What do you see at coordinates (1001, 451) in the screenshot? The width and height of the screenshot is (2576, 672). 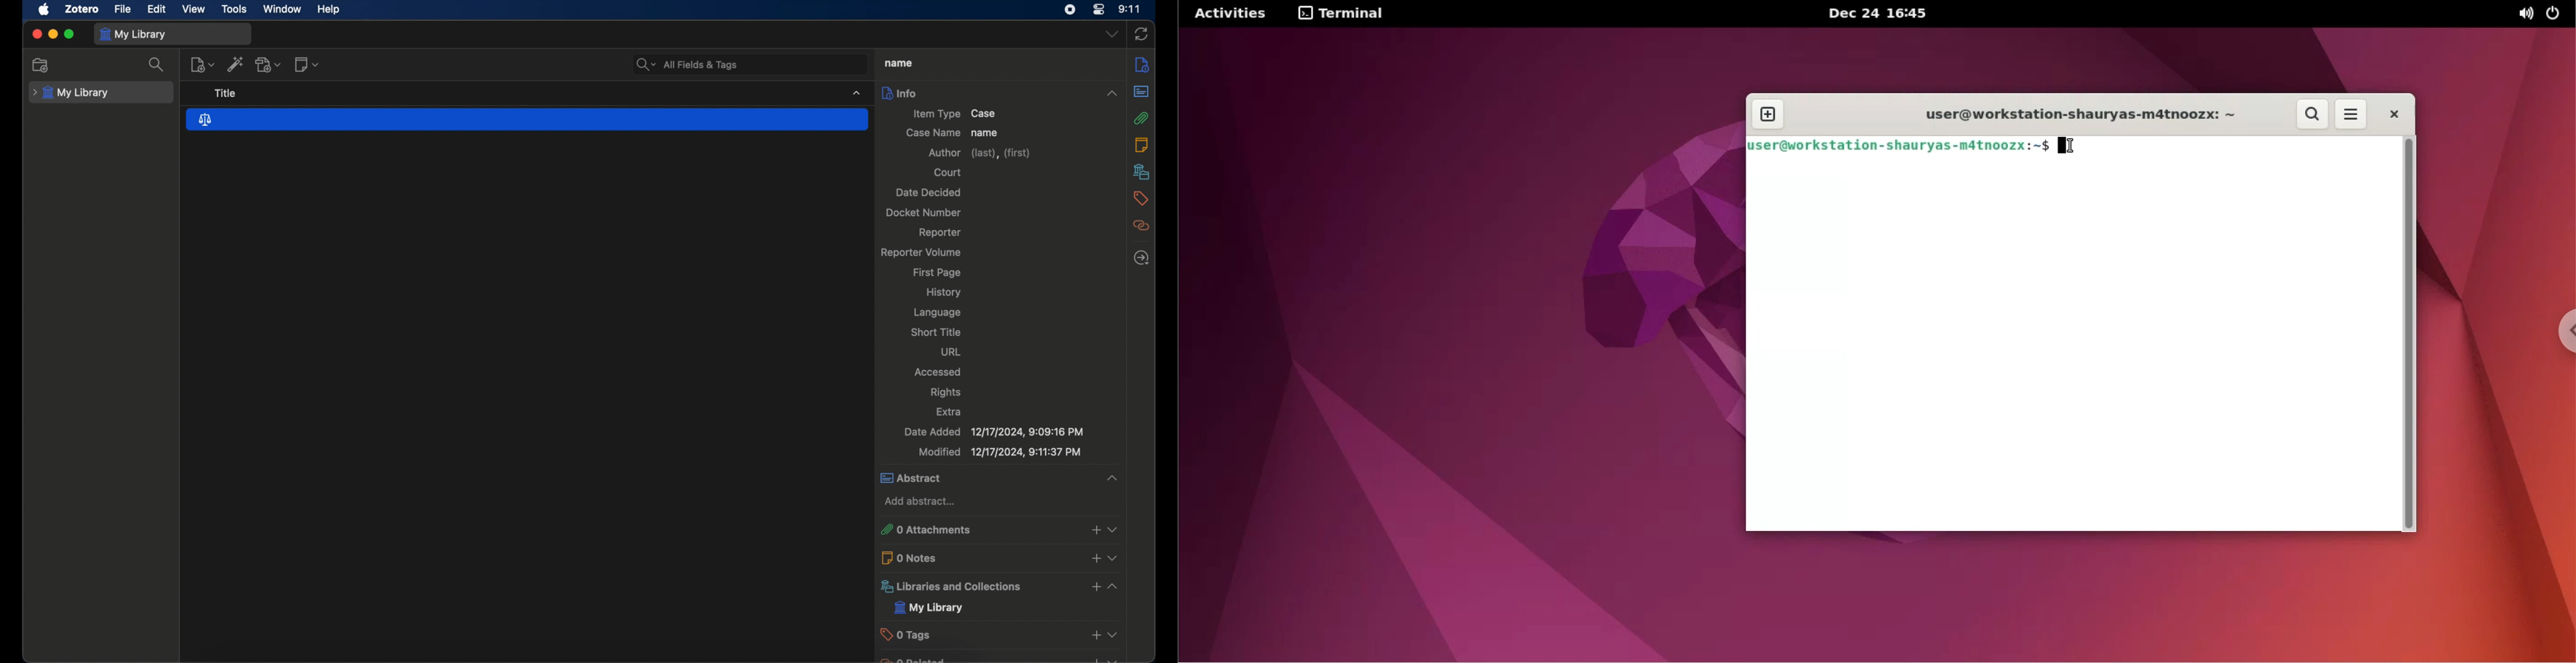 I see `modified` at bounding box center [1001, 451].